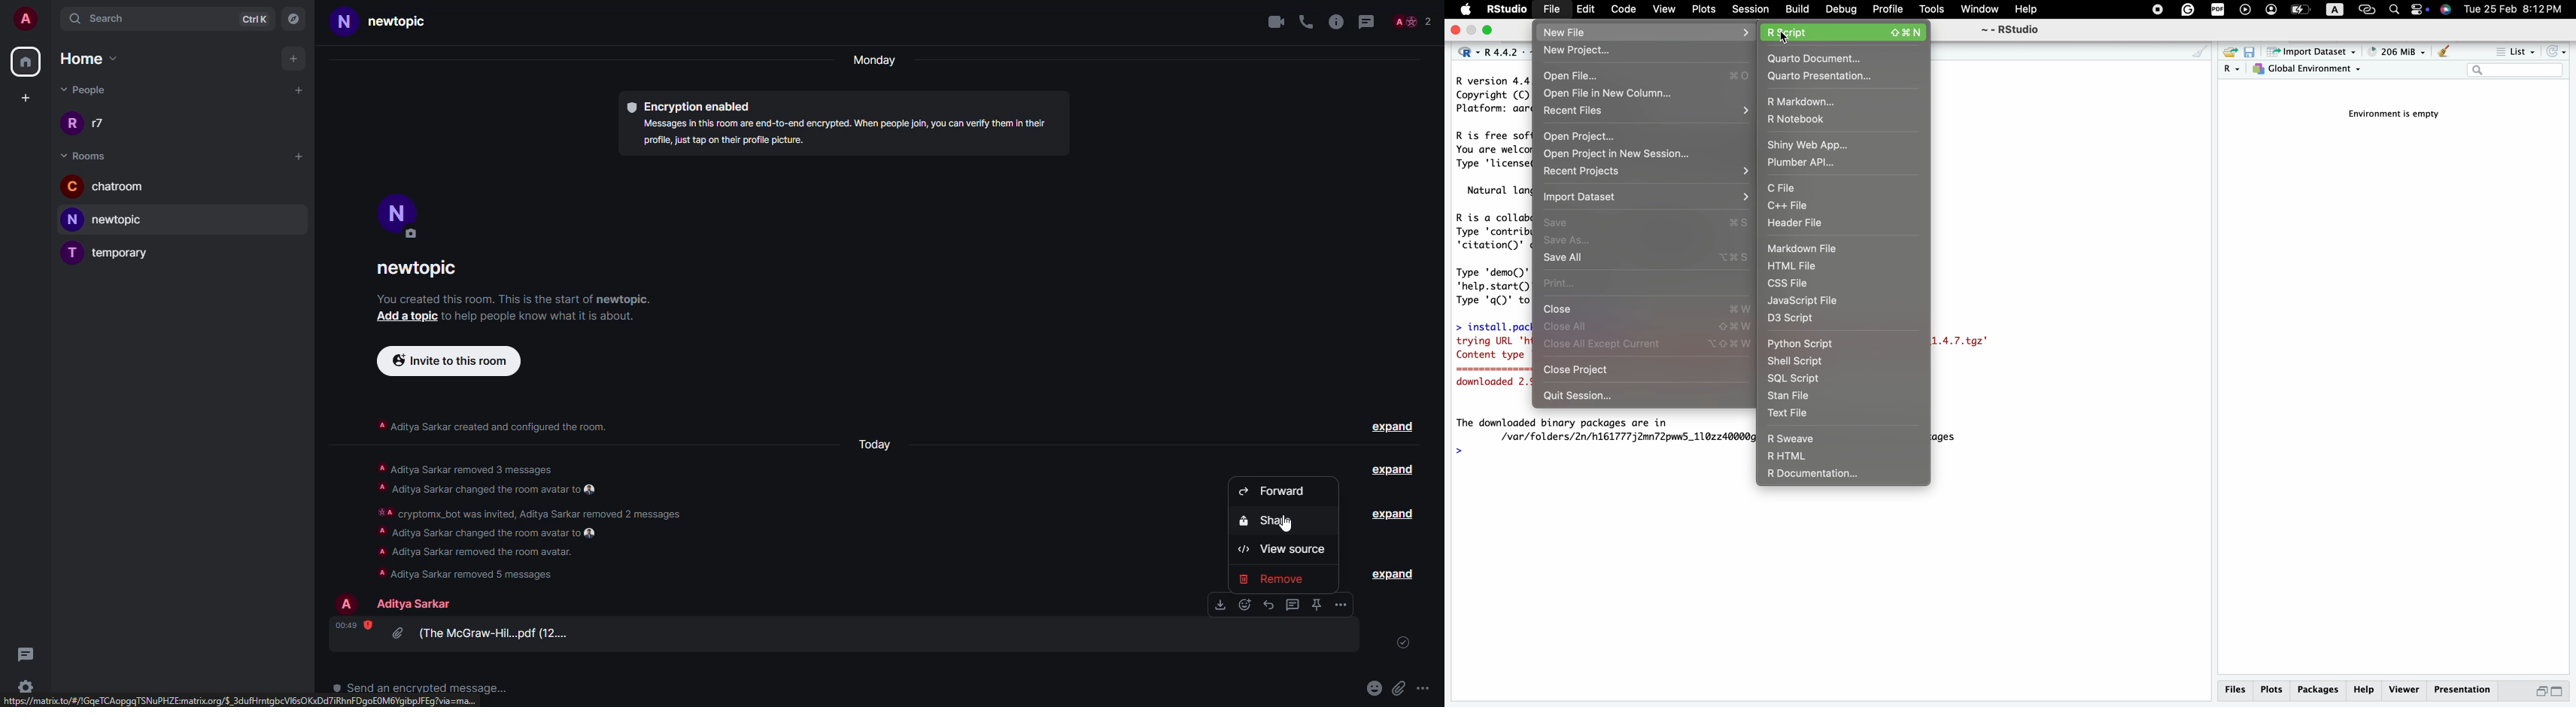  I want to click on close all except current, so click(1646, 347).